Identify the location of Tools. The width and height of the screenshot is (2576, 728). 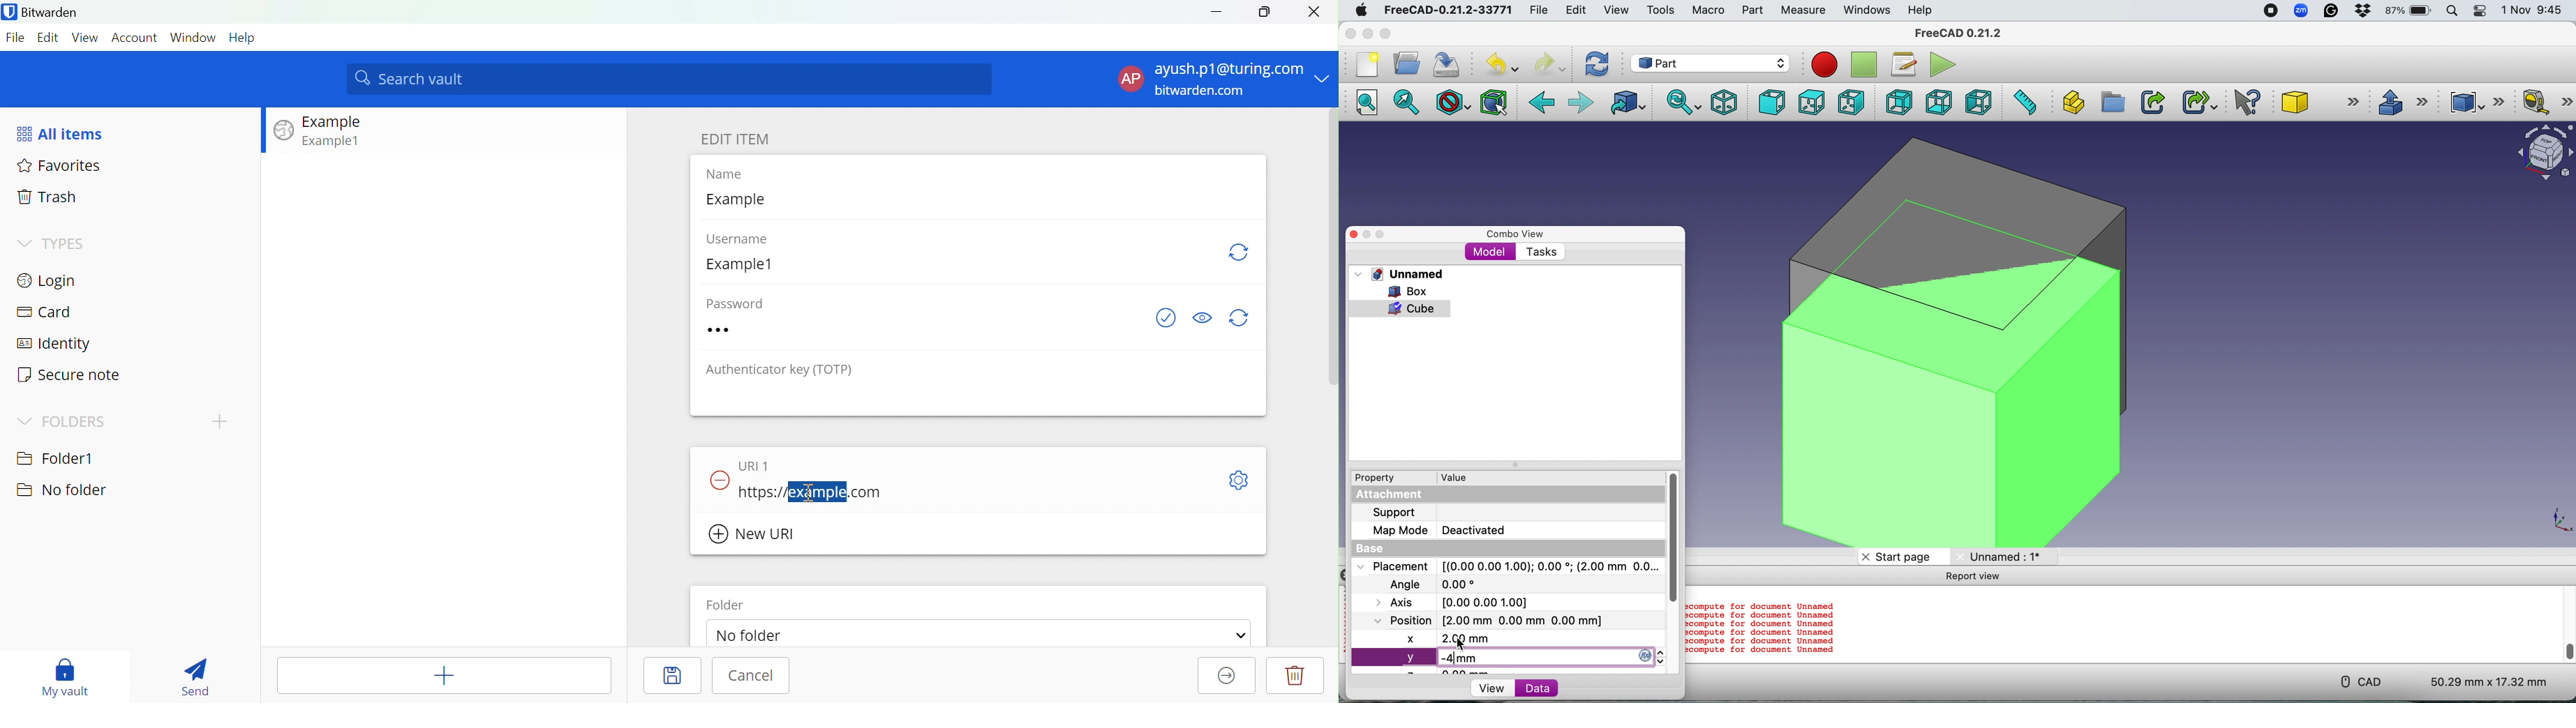
(1660, 9).